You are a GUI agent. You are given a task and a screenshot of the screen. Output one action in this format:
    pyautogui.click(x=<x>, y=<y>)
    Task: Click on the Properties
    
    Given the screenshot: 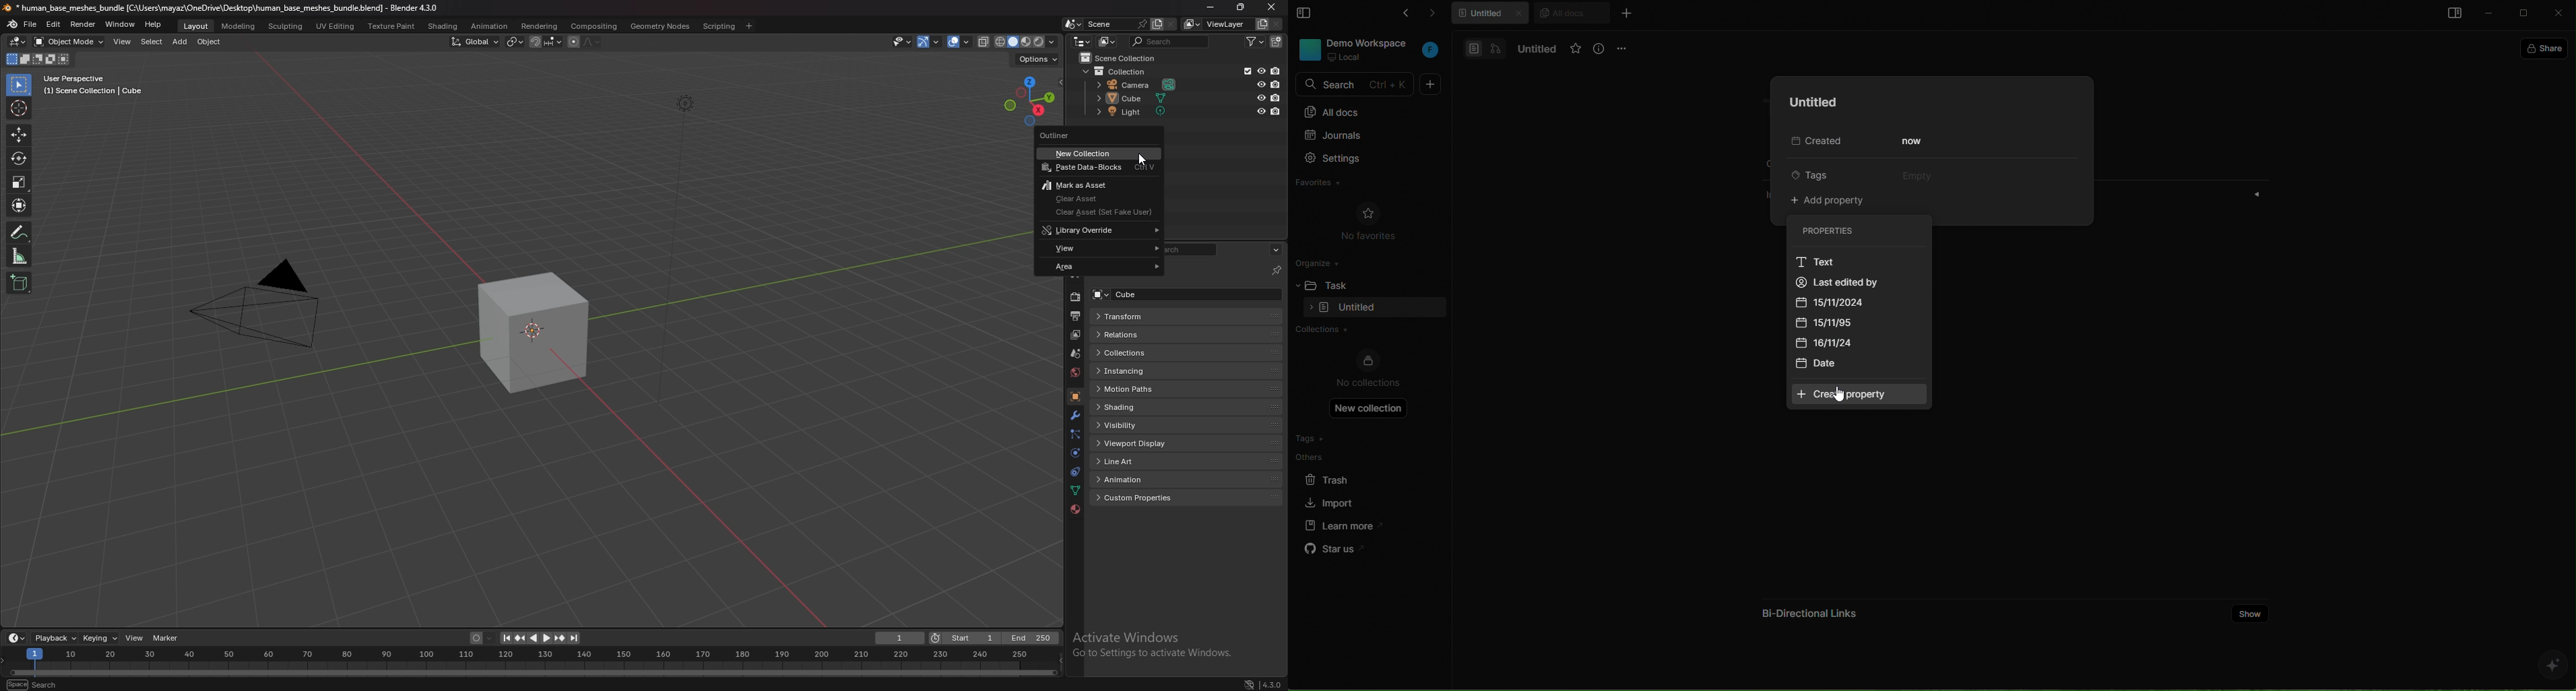 What is the action you would take?
    pyautogui.click(x=1853, y=231)
    